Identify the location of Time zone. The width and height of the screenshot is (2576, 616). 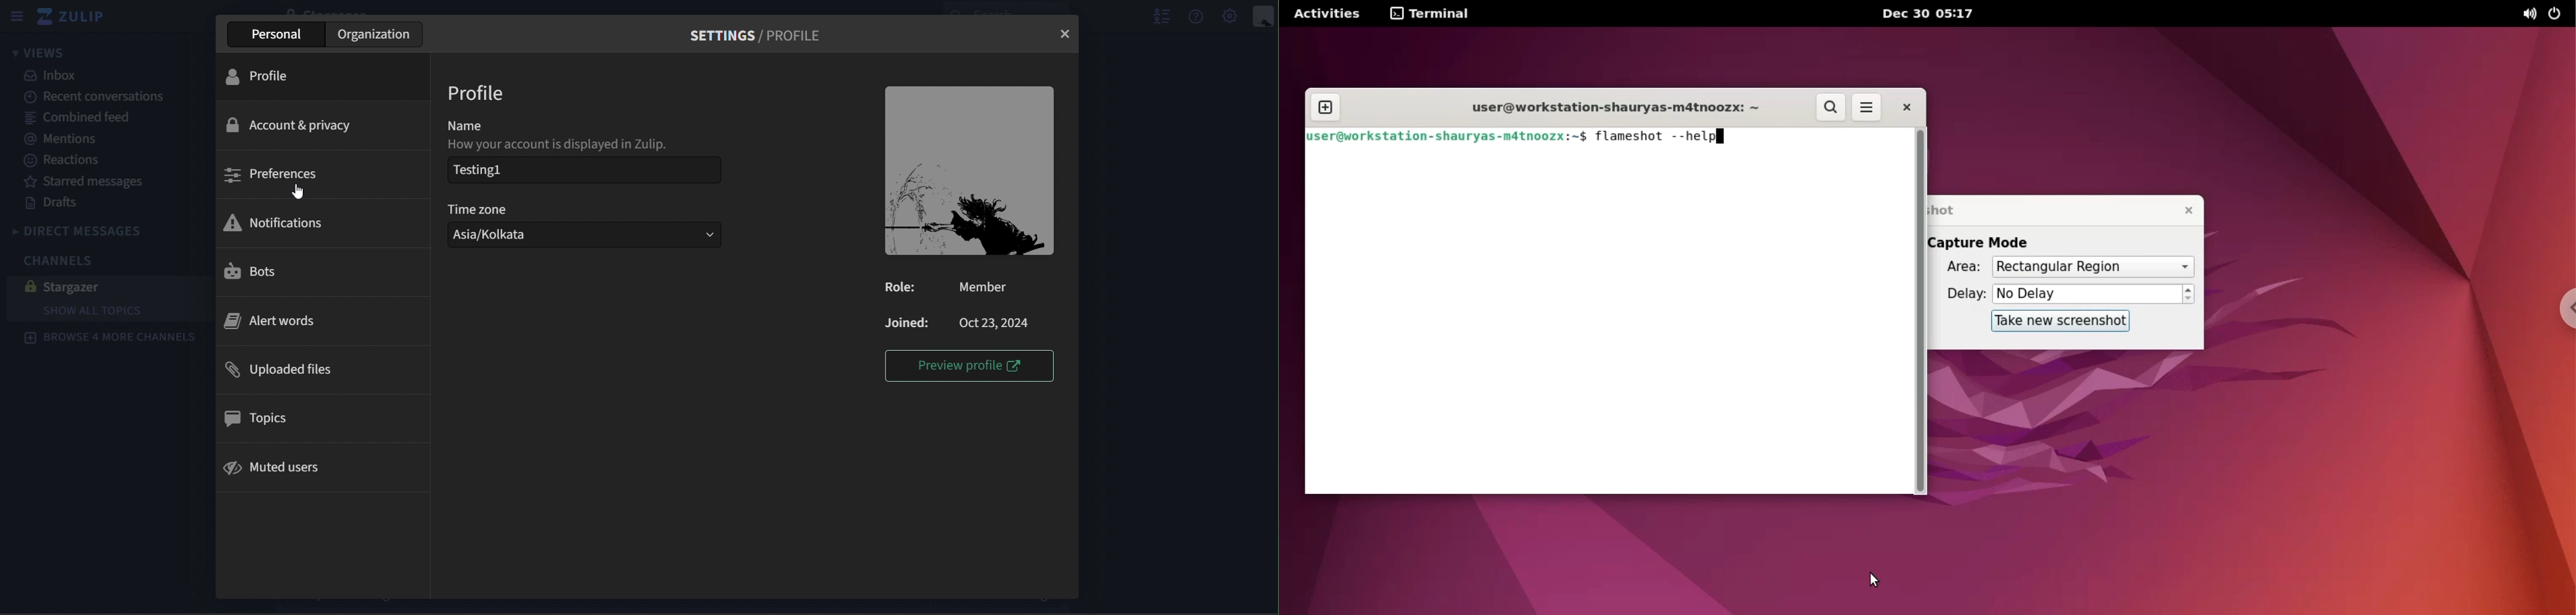
(480, 209).